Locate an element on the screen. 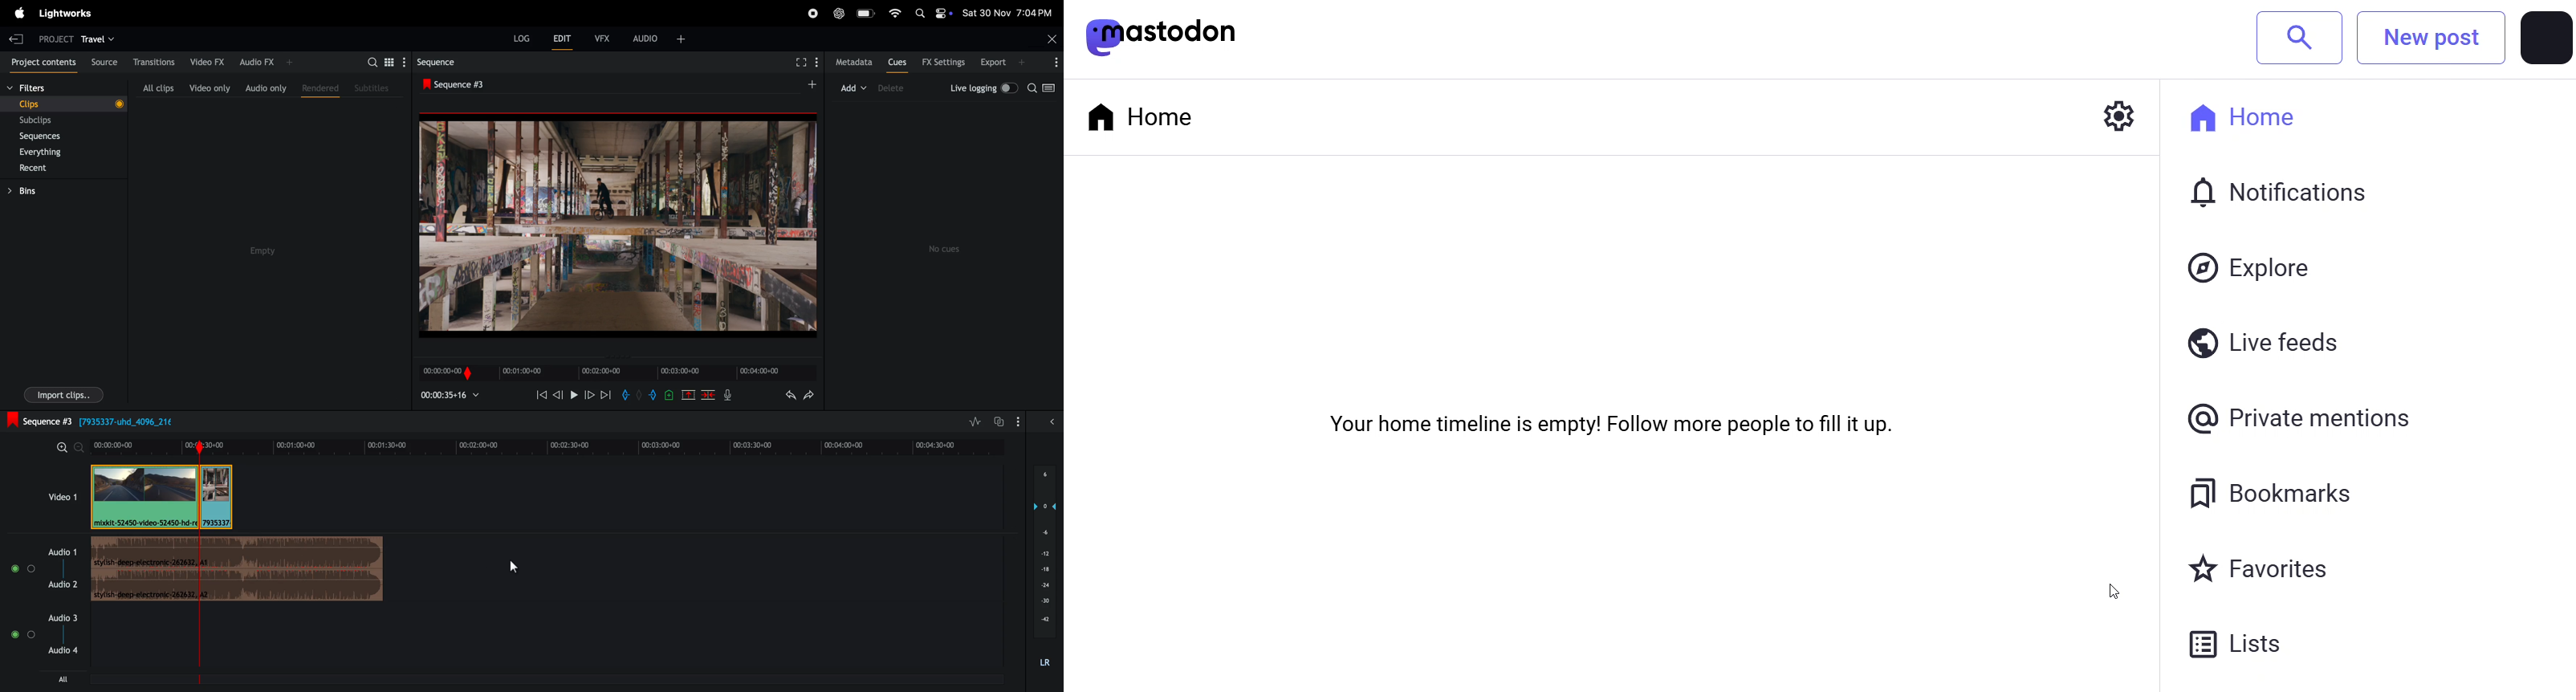 This screenshot has height=700, width=2576. audio + is located at coordinates (661, 38).